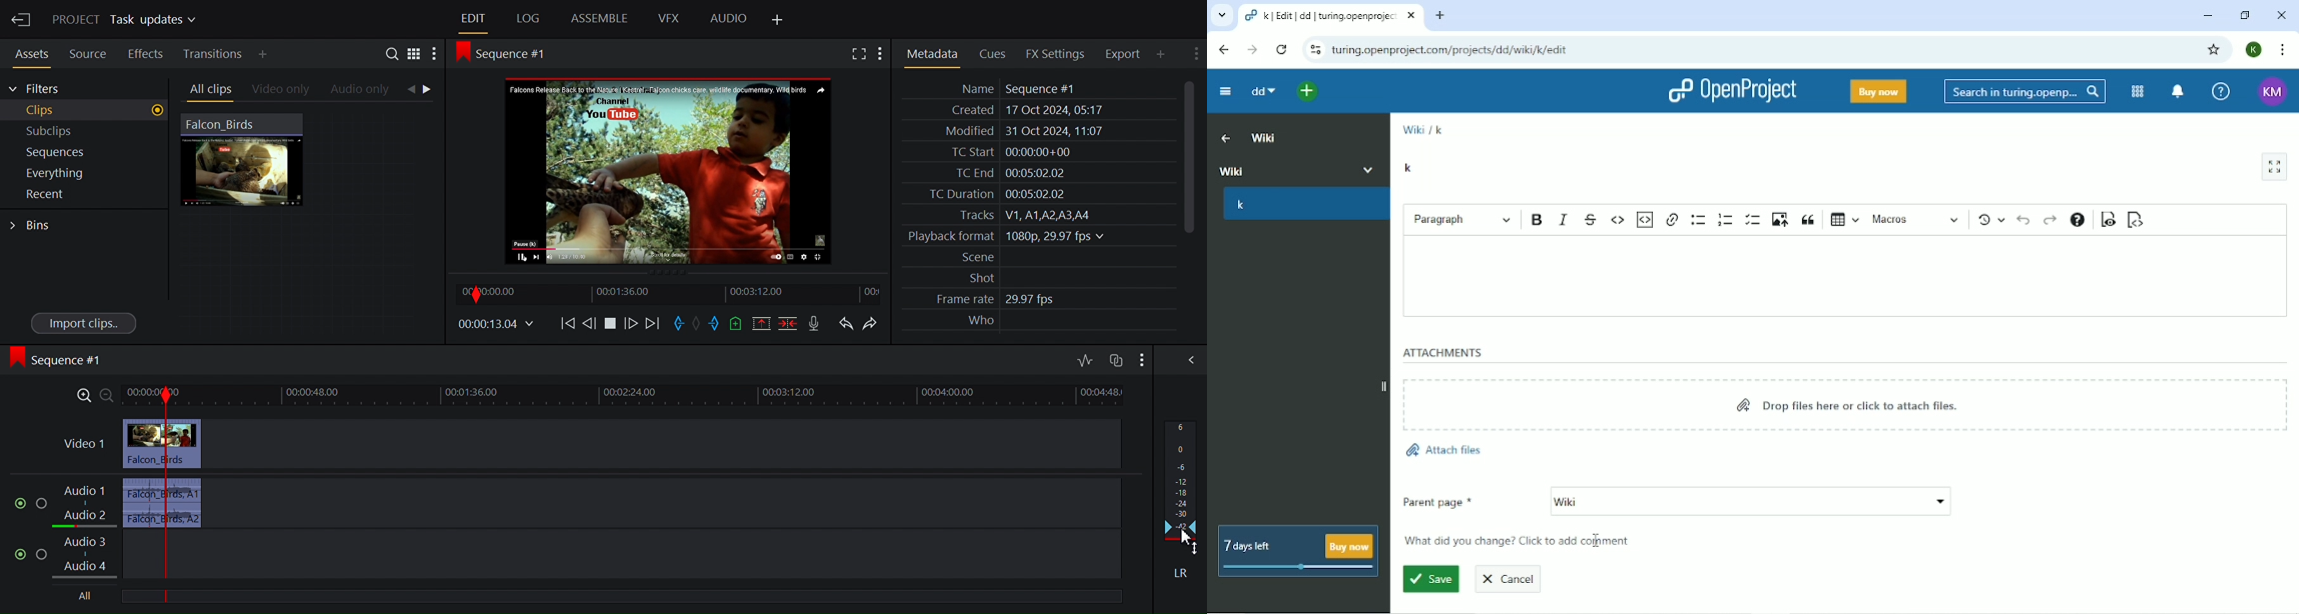  I want to click on Link, so click(1673, 218).